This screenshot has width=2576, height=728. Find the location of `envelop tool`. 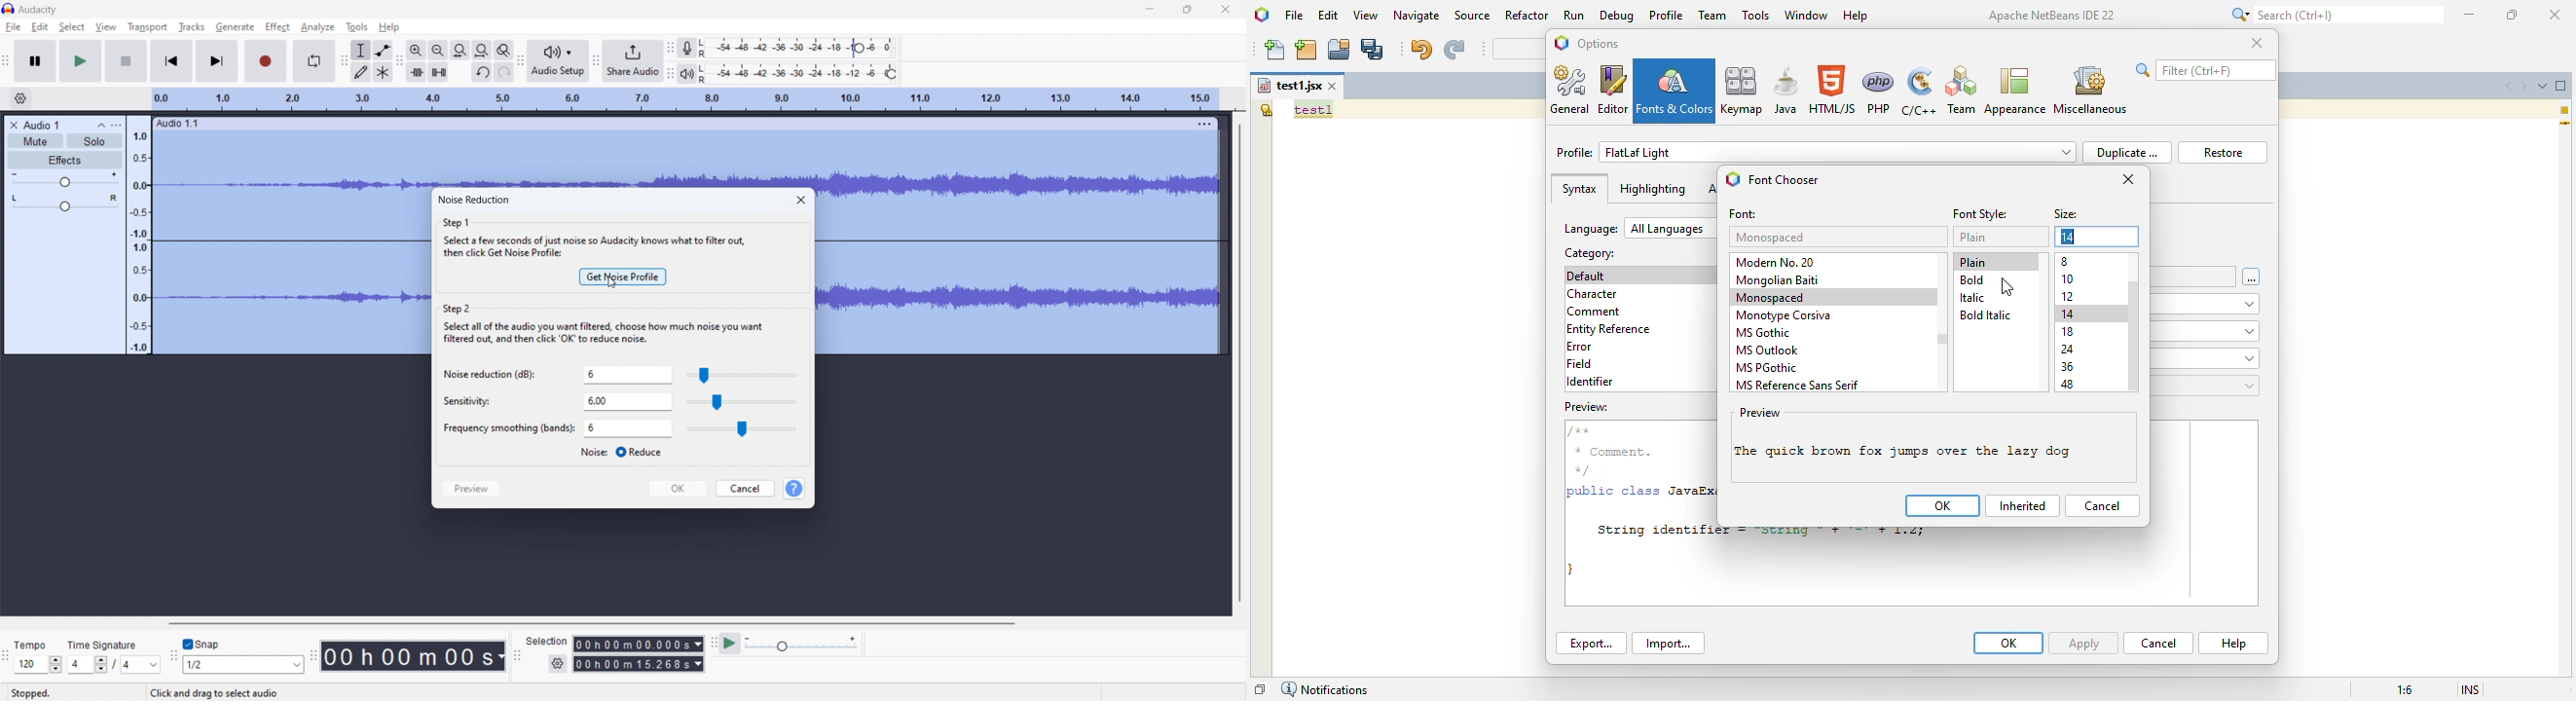

envelop tool is located at coordinates (382, 50).